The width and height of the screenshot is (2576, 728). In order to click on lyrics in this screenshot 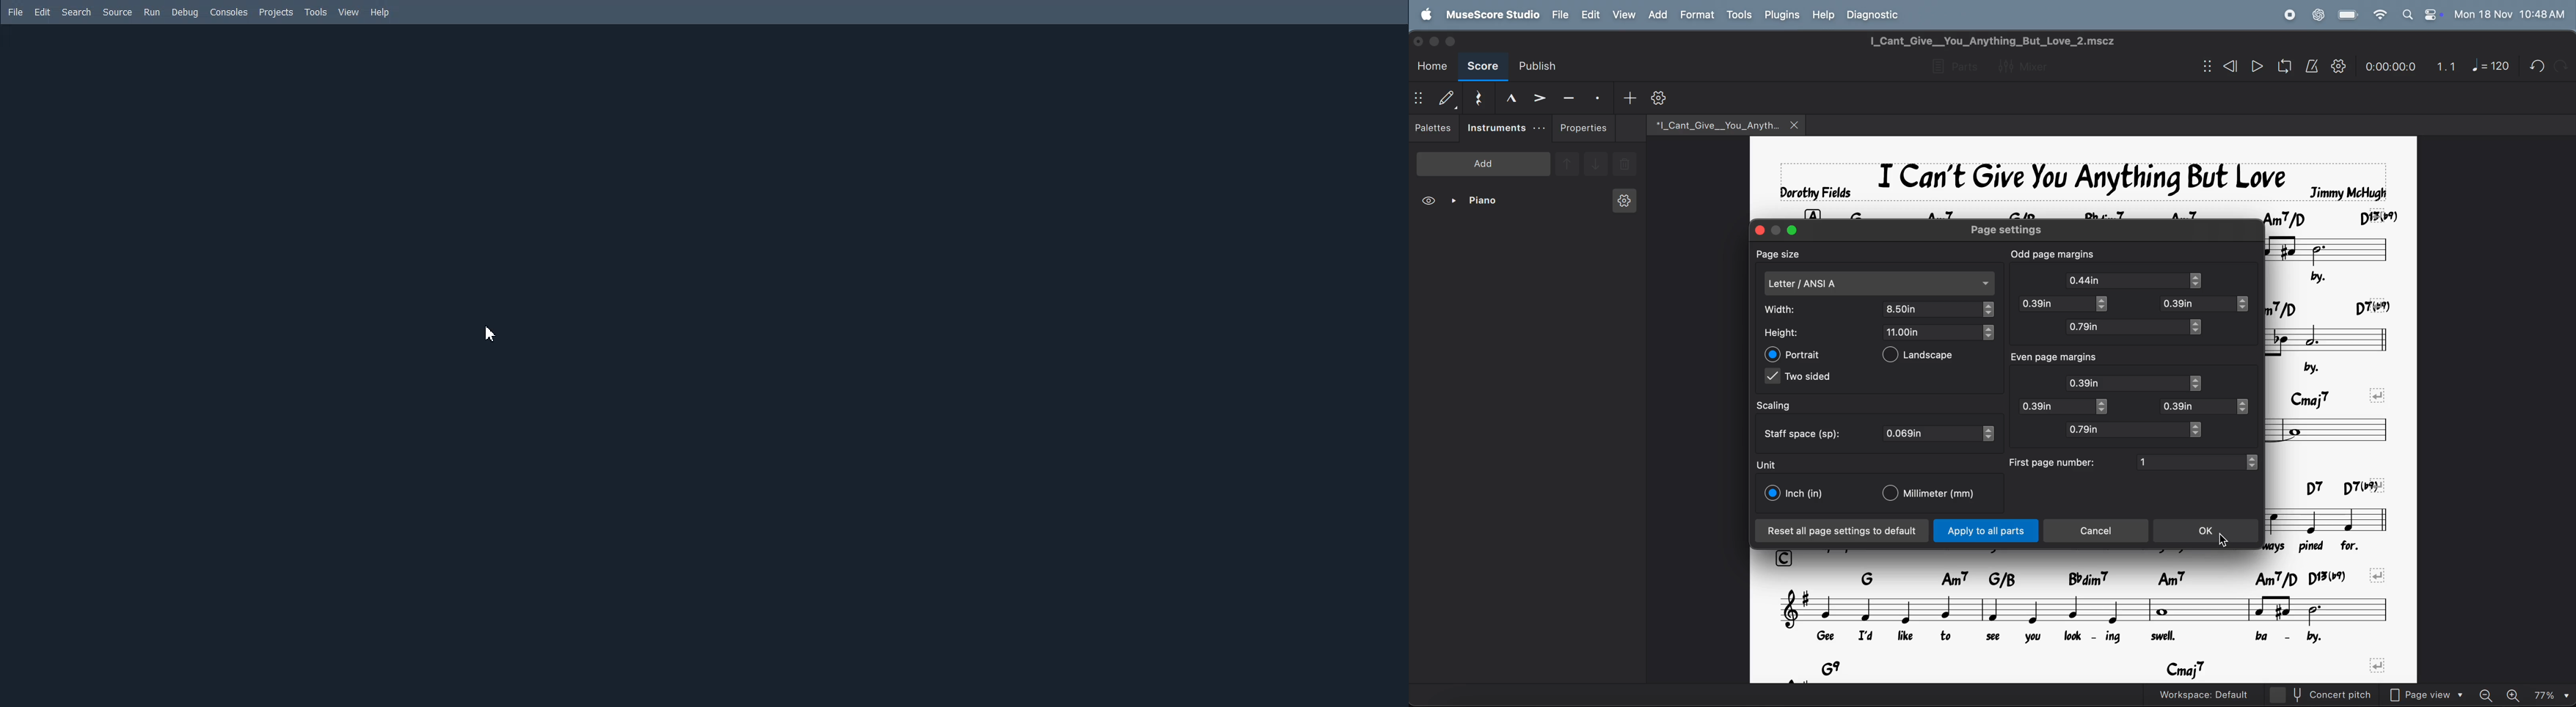, I will do `click(2067, 637)`.